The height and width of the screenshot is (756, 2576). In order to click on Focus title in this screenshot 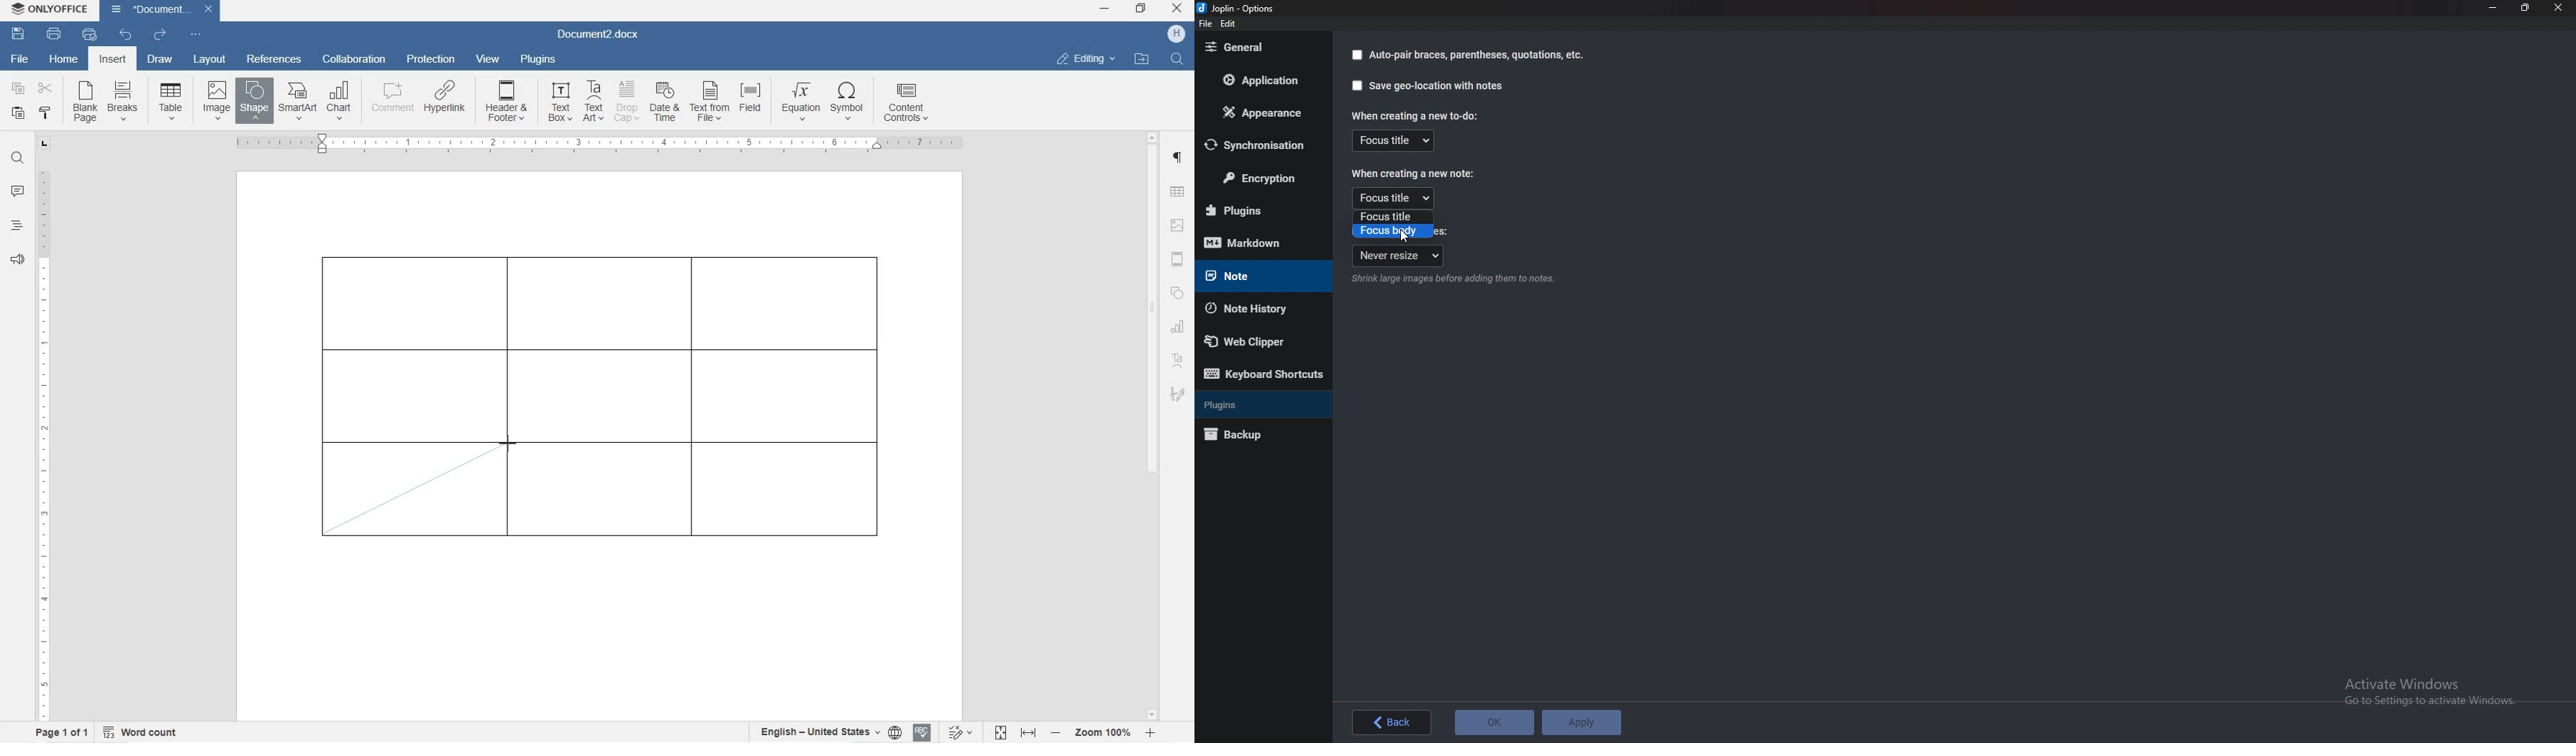, I will do `click(1393, 197)`.